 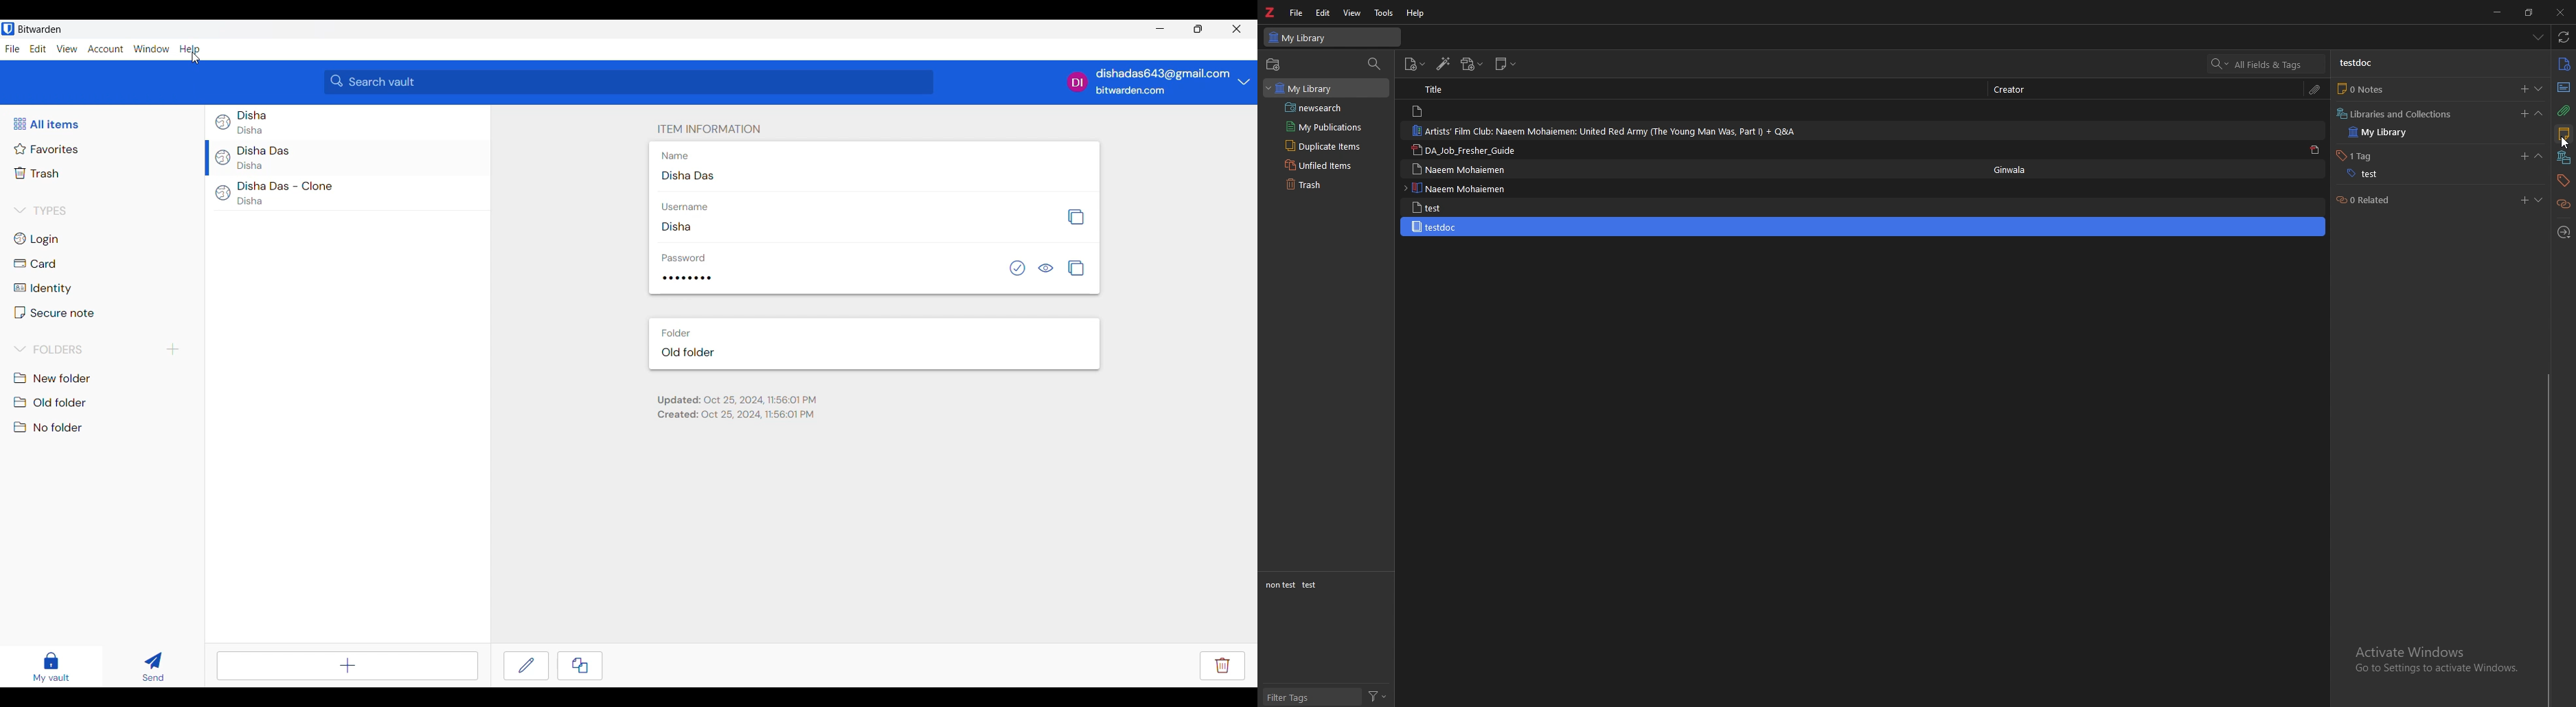 What do you see at coordinates (1328, 146) in the screenshot?
I see `duplicate items` at bounding box center [1328, 146].